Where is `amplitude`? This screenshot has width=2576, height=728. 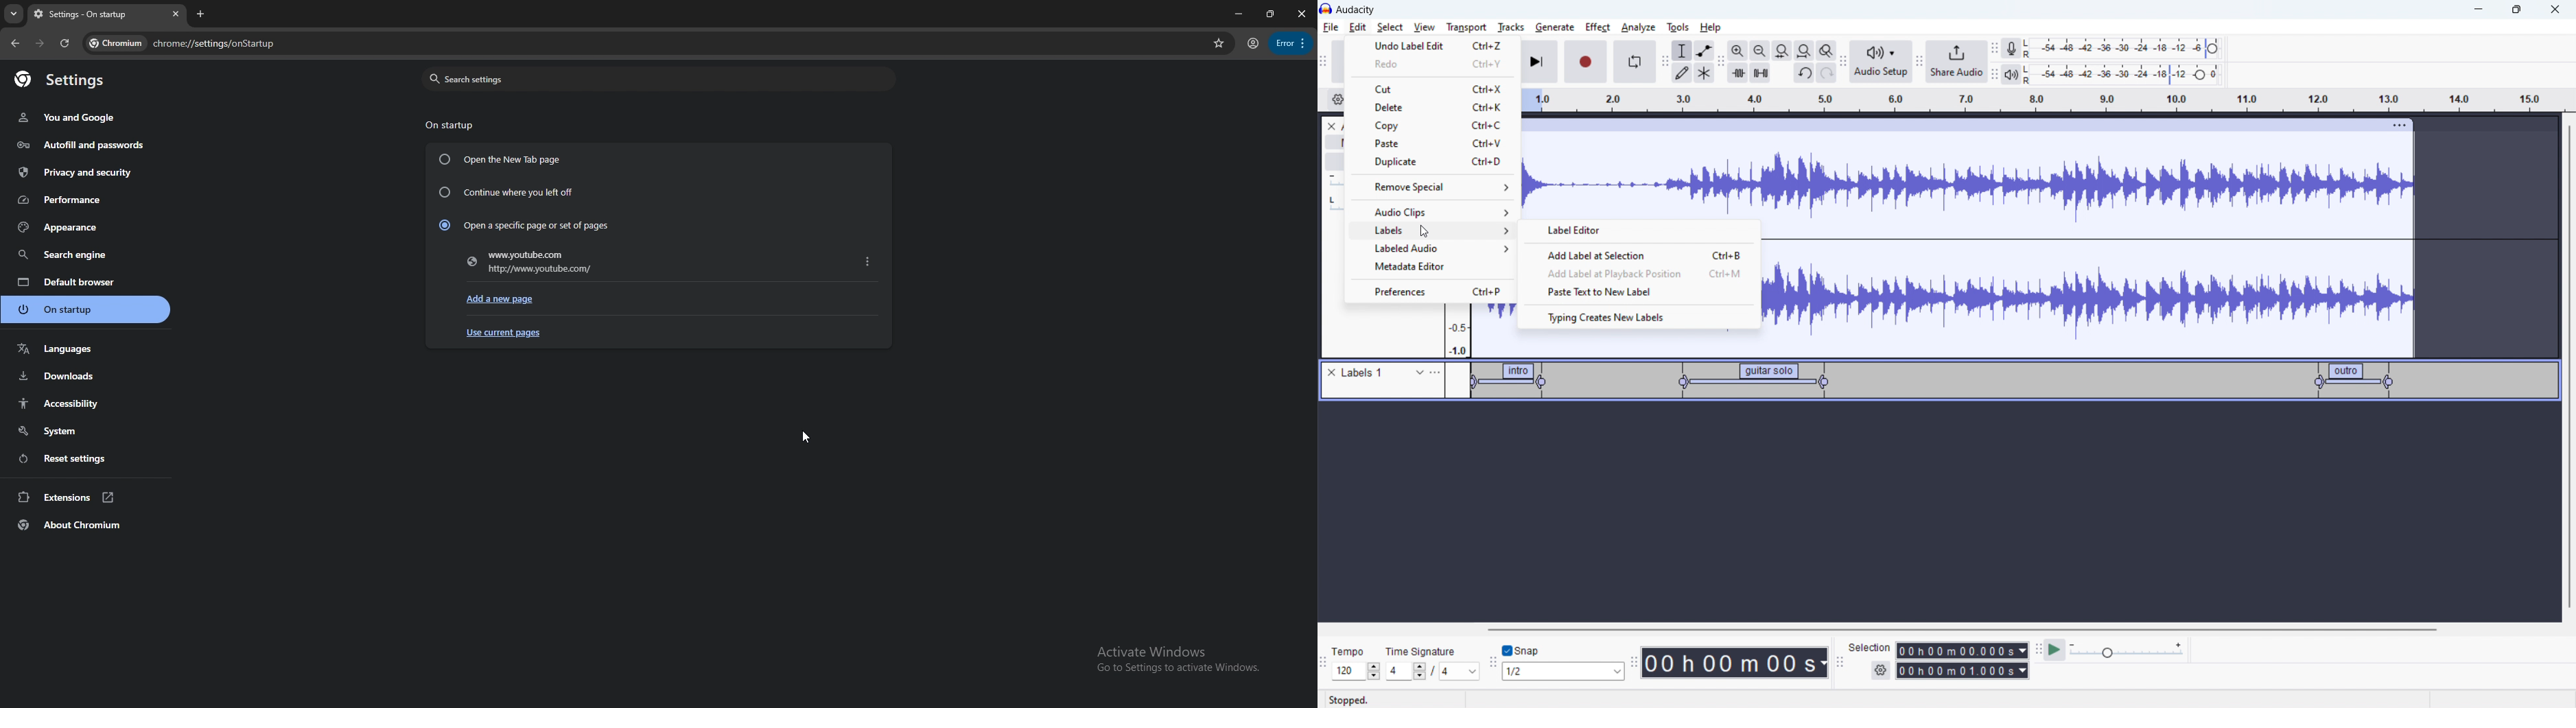 amplitude is located at coordinates (1457, 332).